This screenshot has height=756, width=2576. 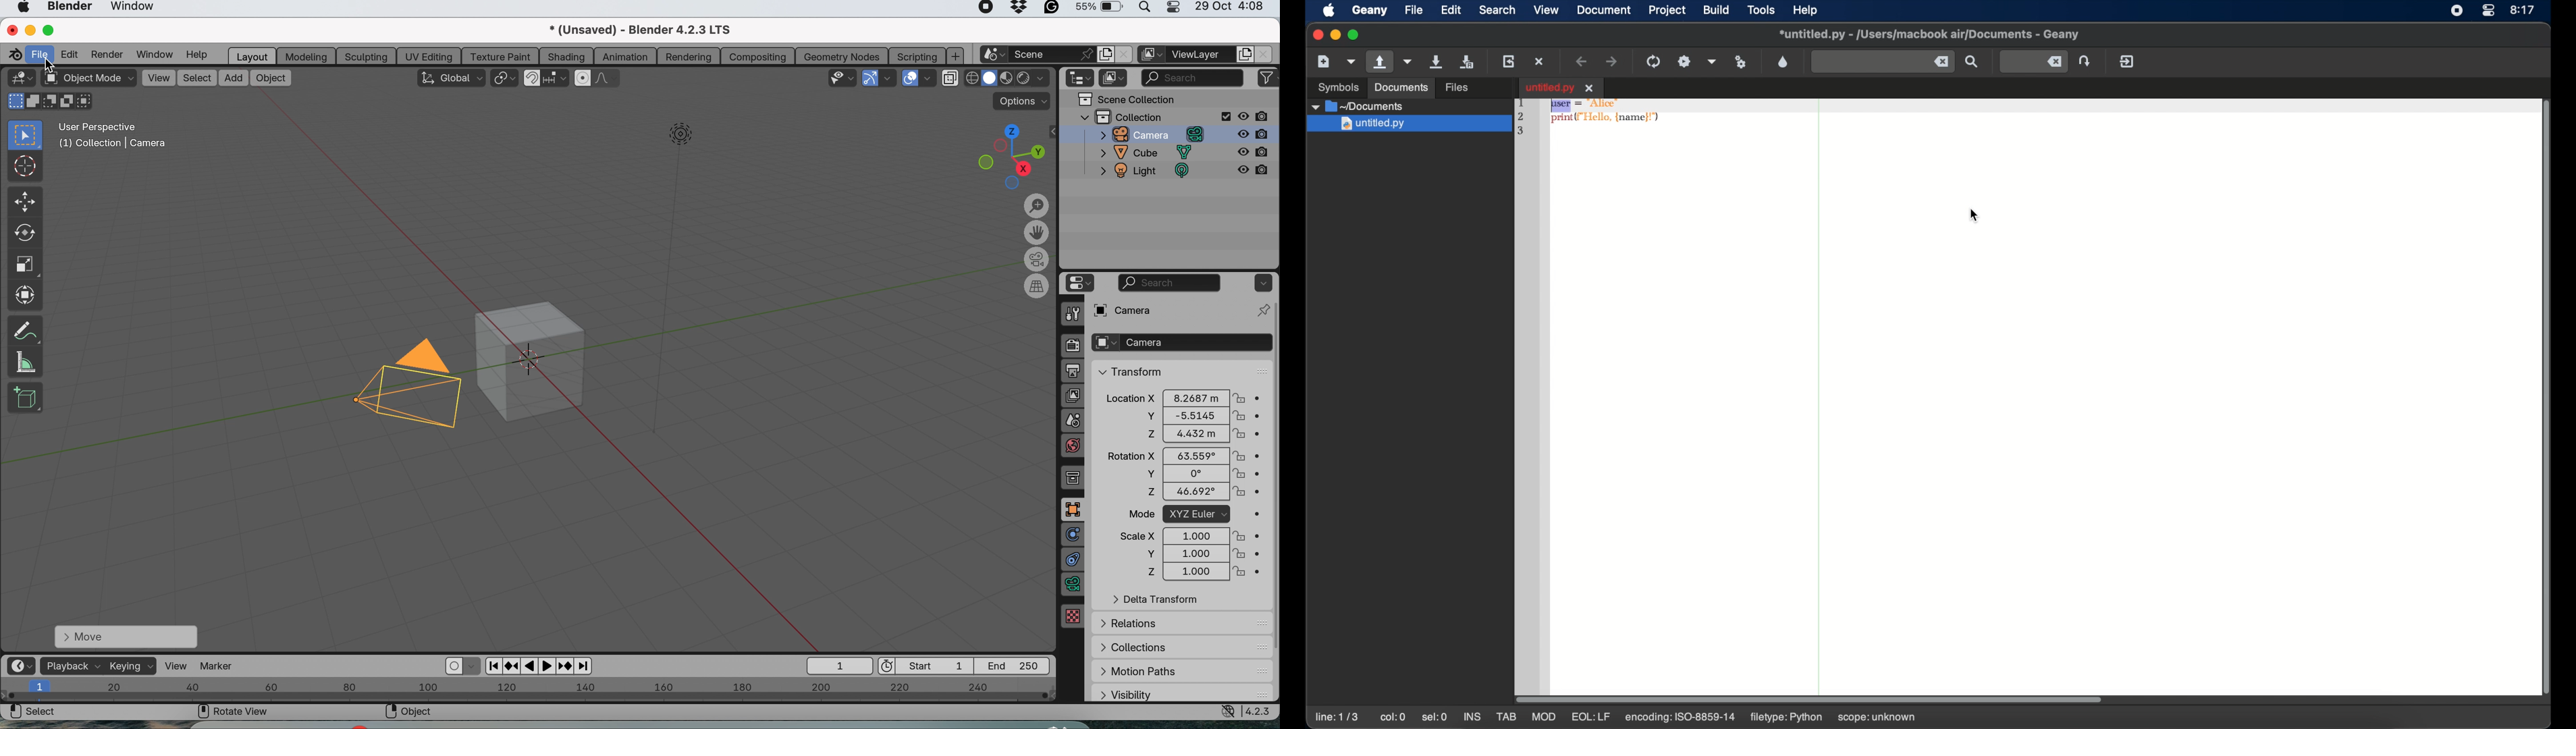 What do you see at coordinates (158, 77) in the screenshot?
I see `view` at bounding box center [158, 77].